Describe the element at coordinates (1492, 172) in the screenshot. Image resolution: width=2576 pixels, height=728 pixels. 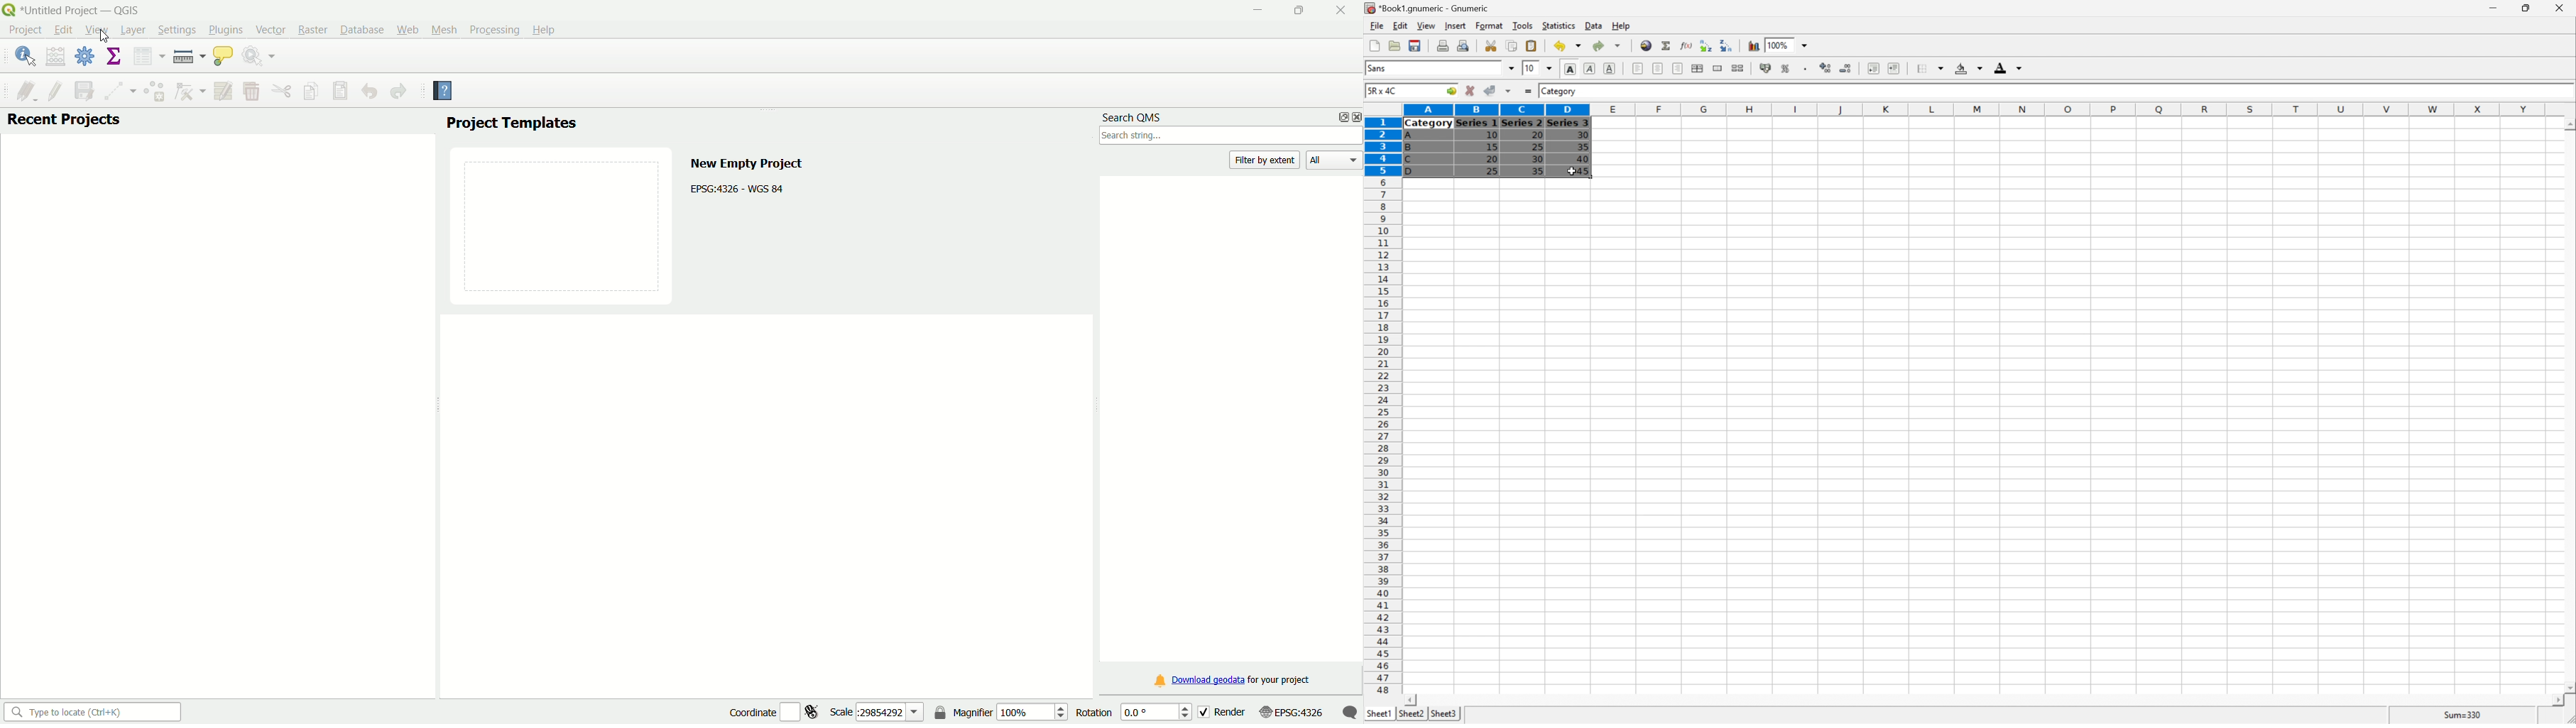
I see `25` at that location.